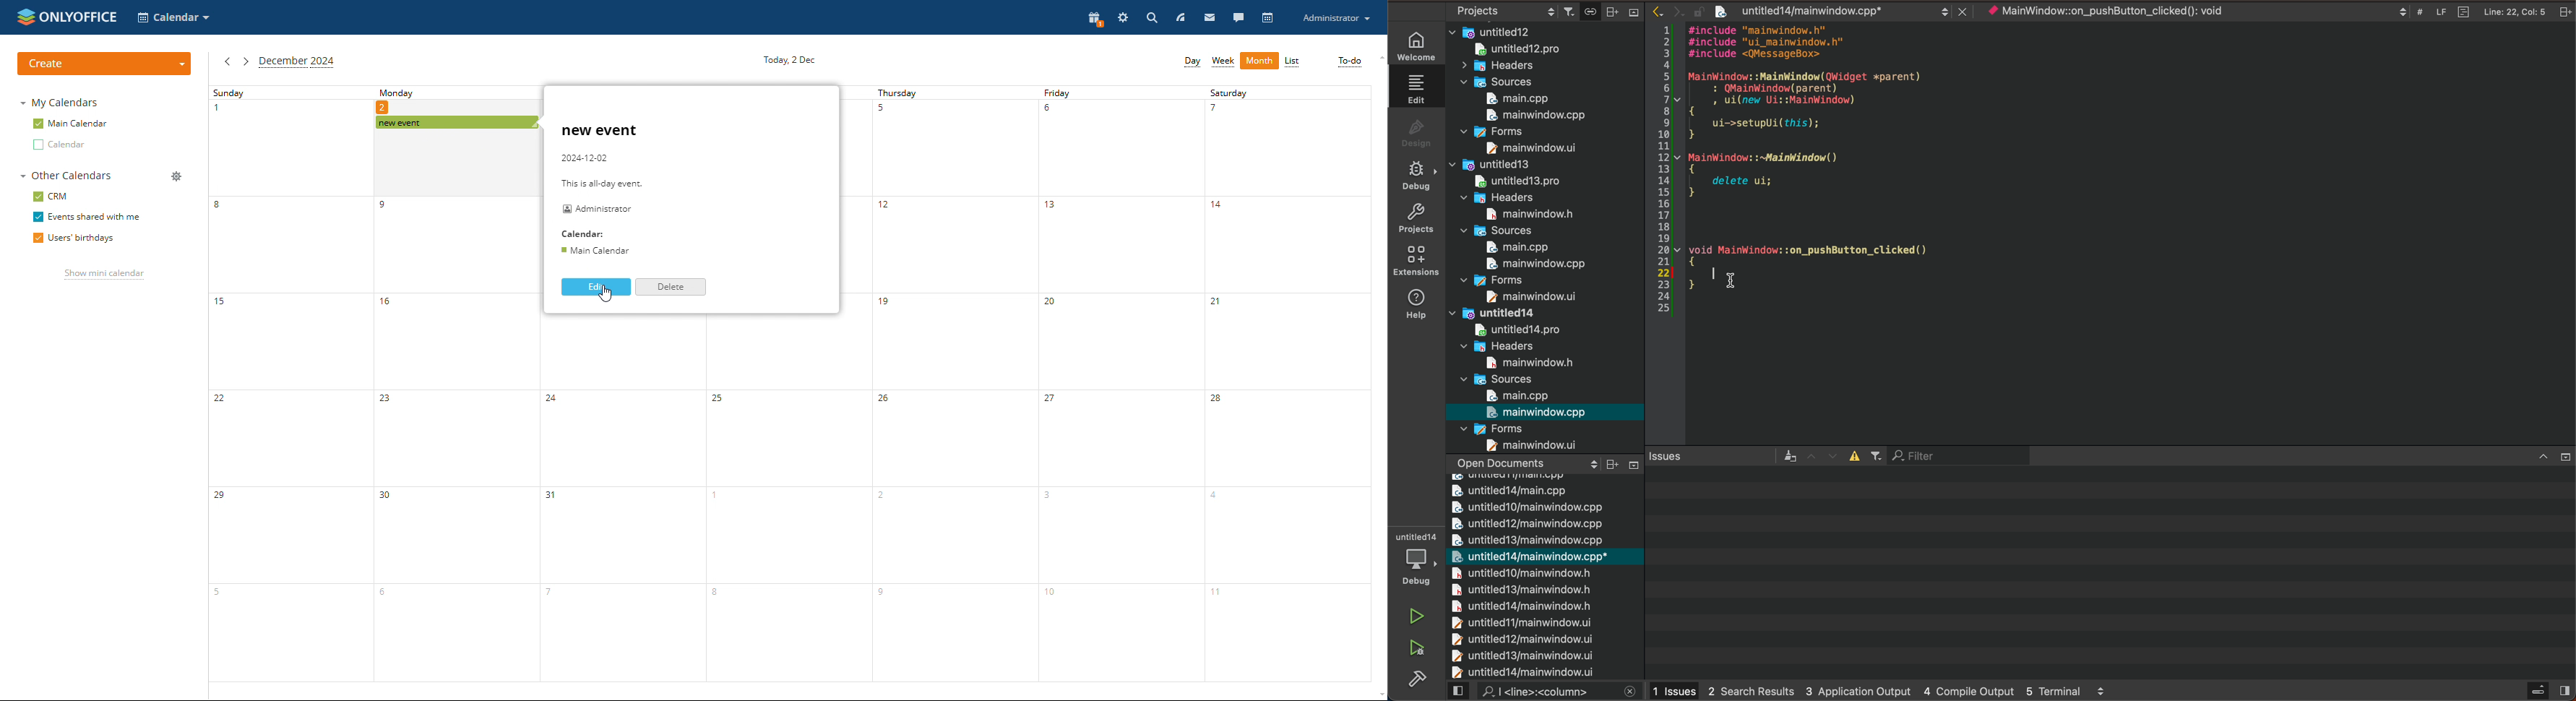 The width and height of the screenshot is (2576, 728). What do you see at coordinates (1508, 329) in the screenshot?
I see `untitled14 pro` at bounding box center [1508, 329].